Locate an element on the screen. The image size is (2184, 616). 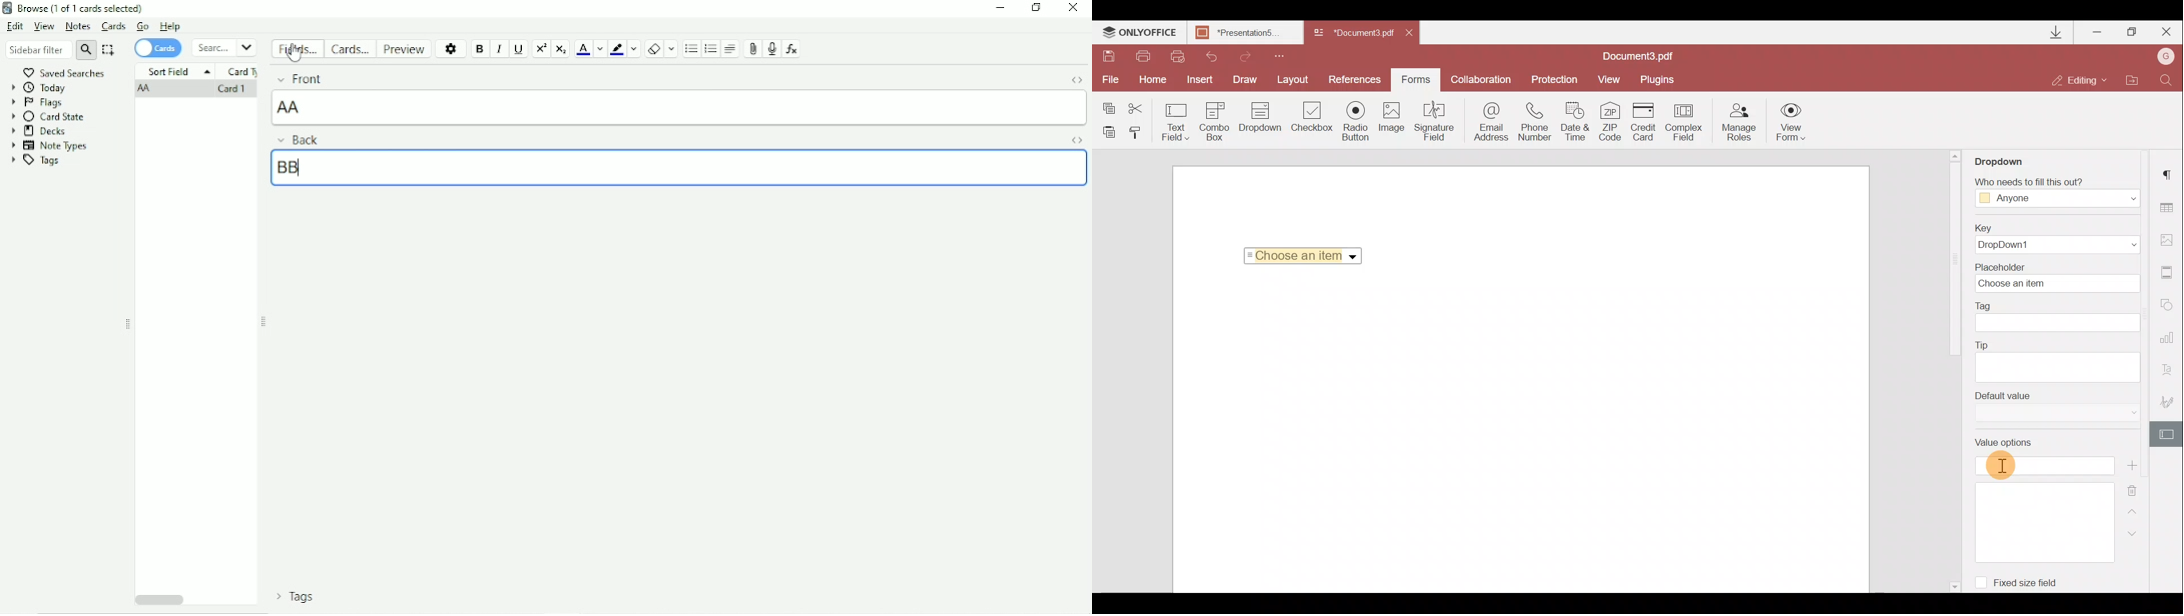
Image is located at coordinates (1393, 122).